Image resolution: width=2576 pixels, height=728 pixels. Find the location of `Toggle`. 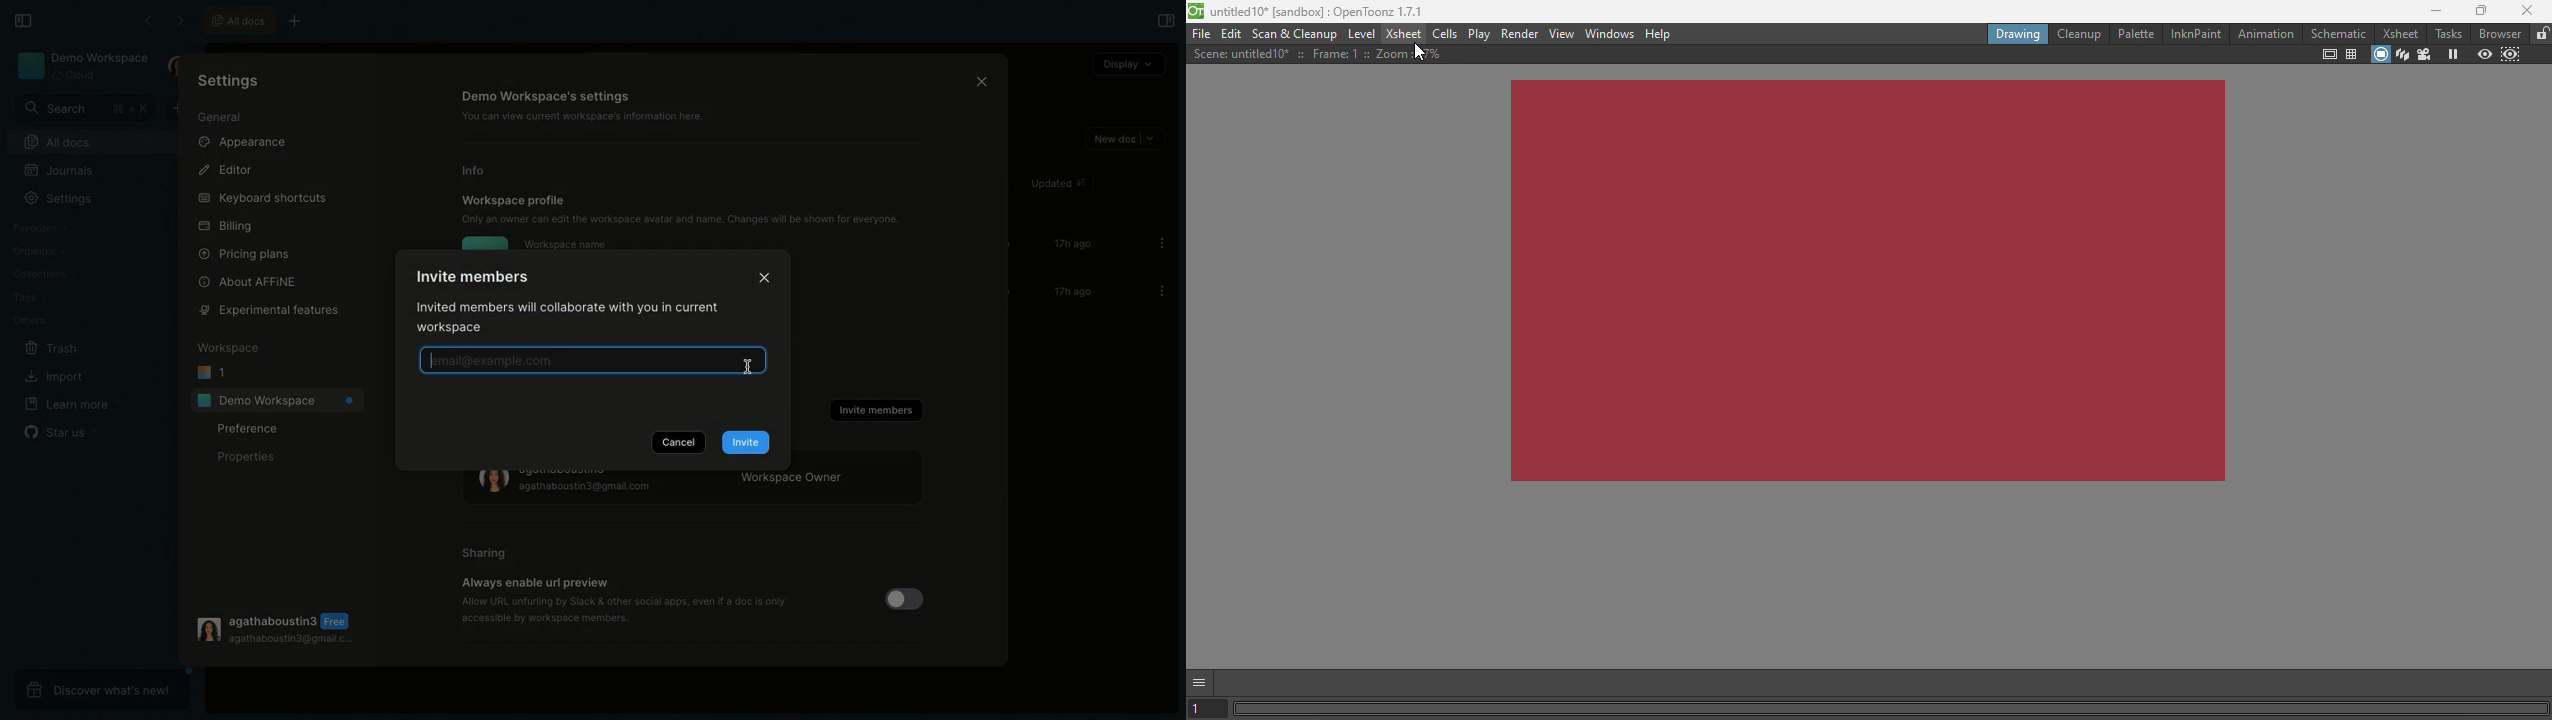

Toggle is located at coordinates (902, 600).